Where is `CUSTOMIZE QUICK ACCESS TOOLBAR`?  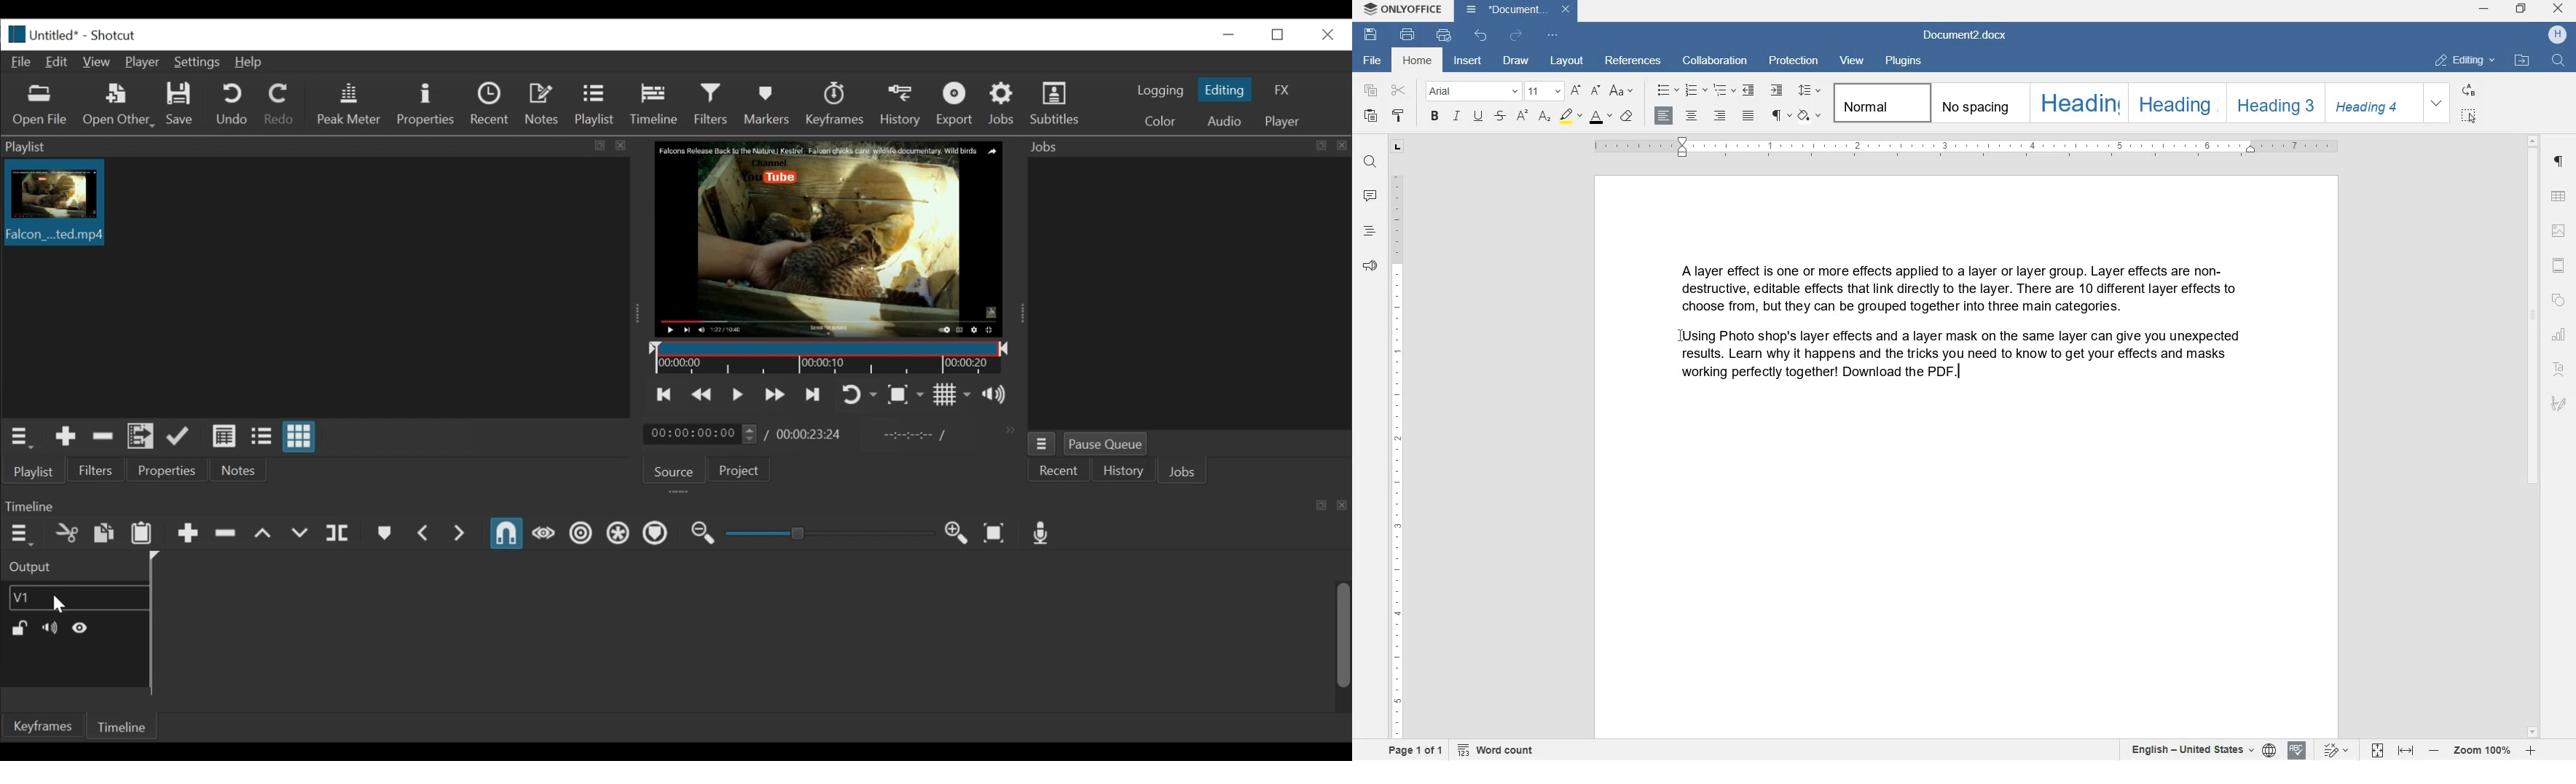 CUSTOMIZE QUICK ACCESS TOOLBAR is located at coordinates (1555, 35).